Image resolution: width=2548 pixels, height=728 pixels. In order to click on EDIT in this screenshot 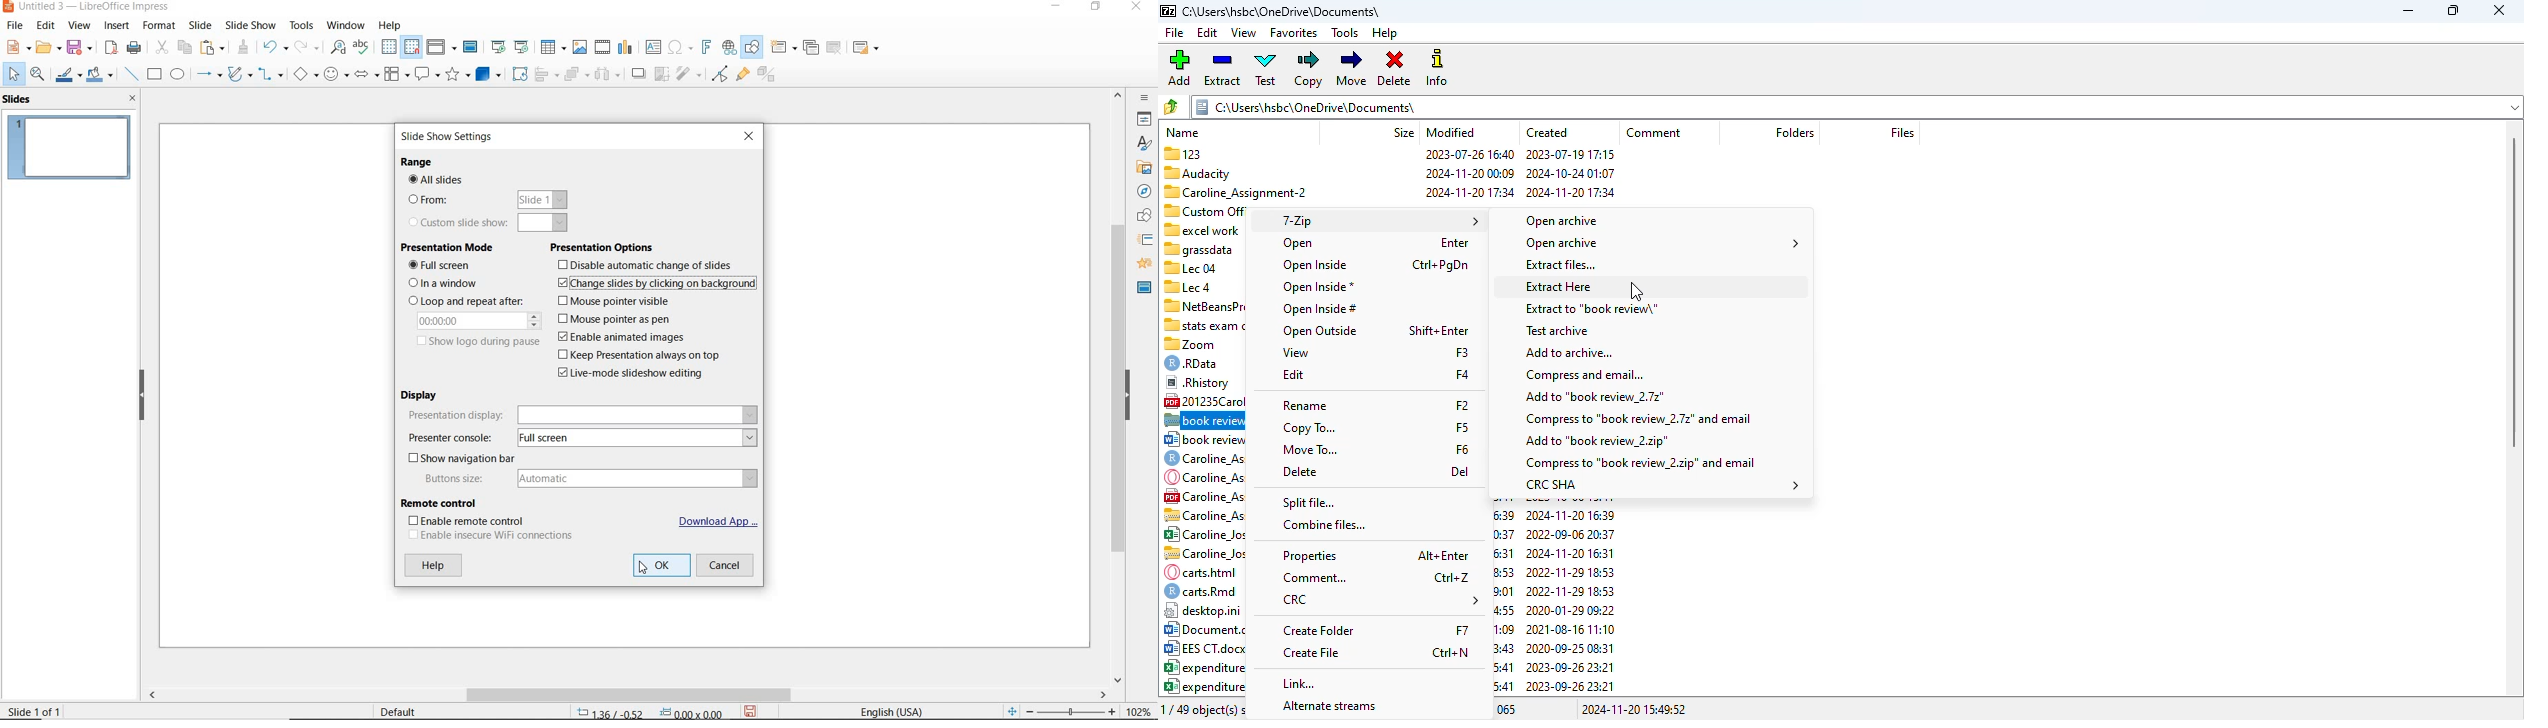, I will do `click(45, 26)`.